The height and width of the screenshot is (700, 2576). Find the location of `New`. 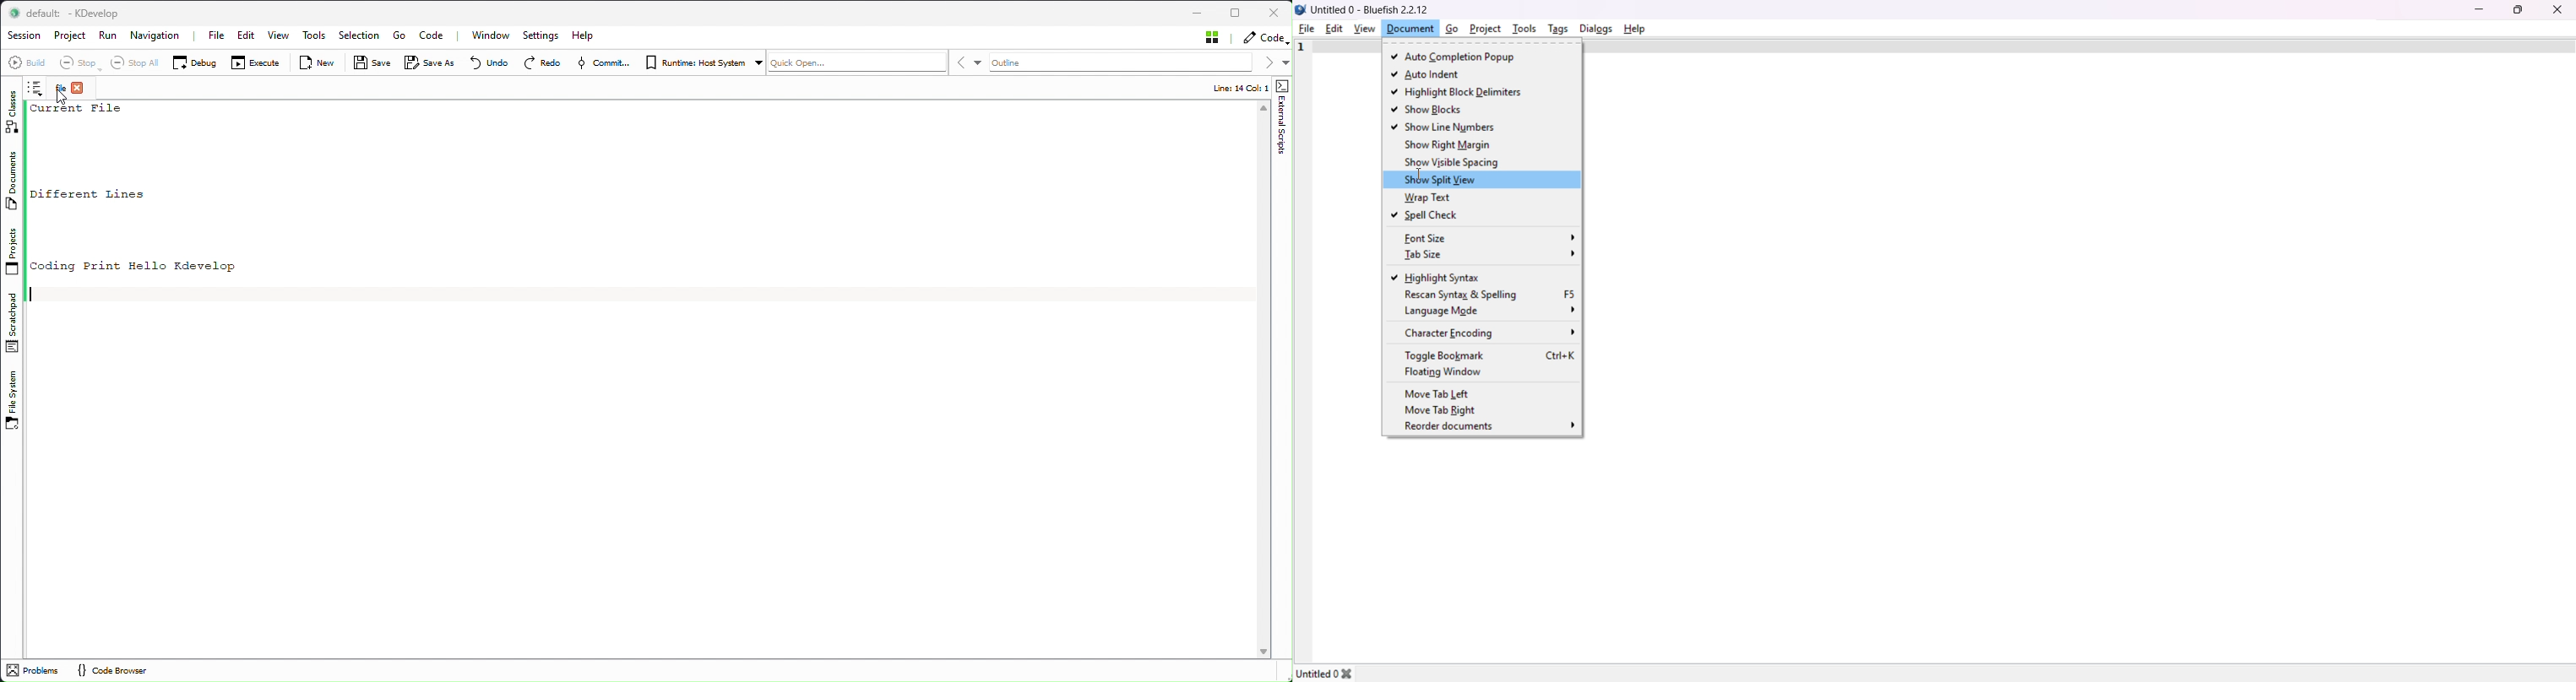

New is located at coordinates (318, 62).